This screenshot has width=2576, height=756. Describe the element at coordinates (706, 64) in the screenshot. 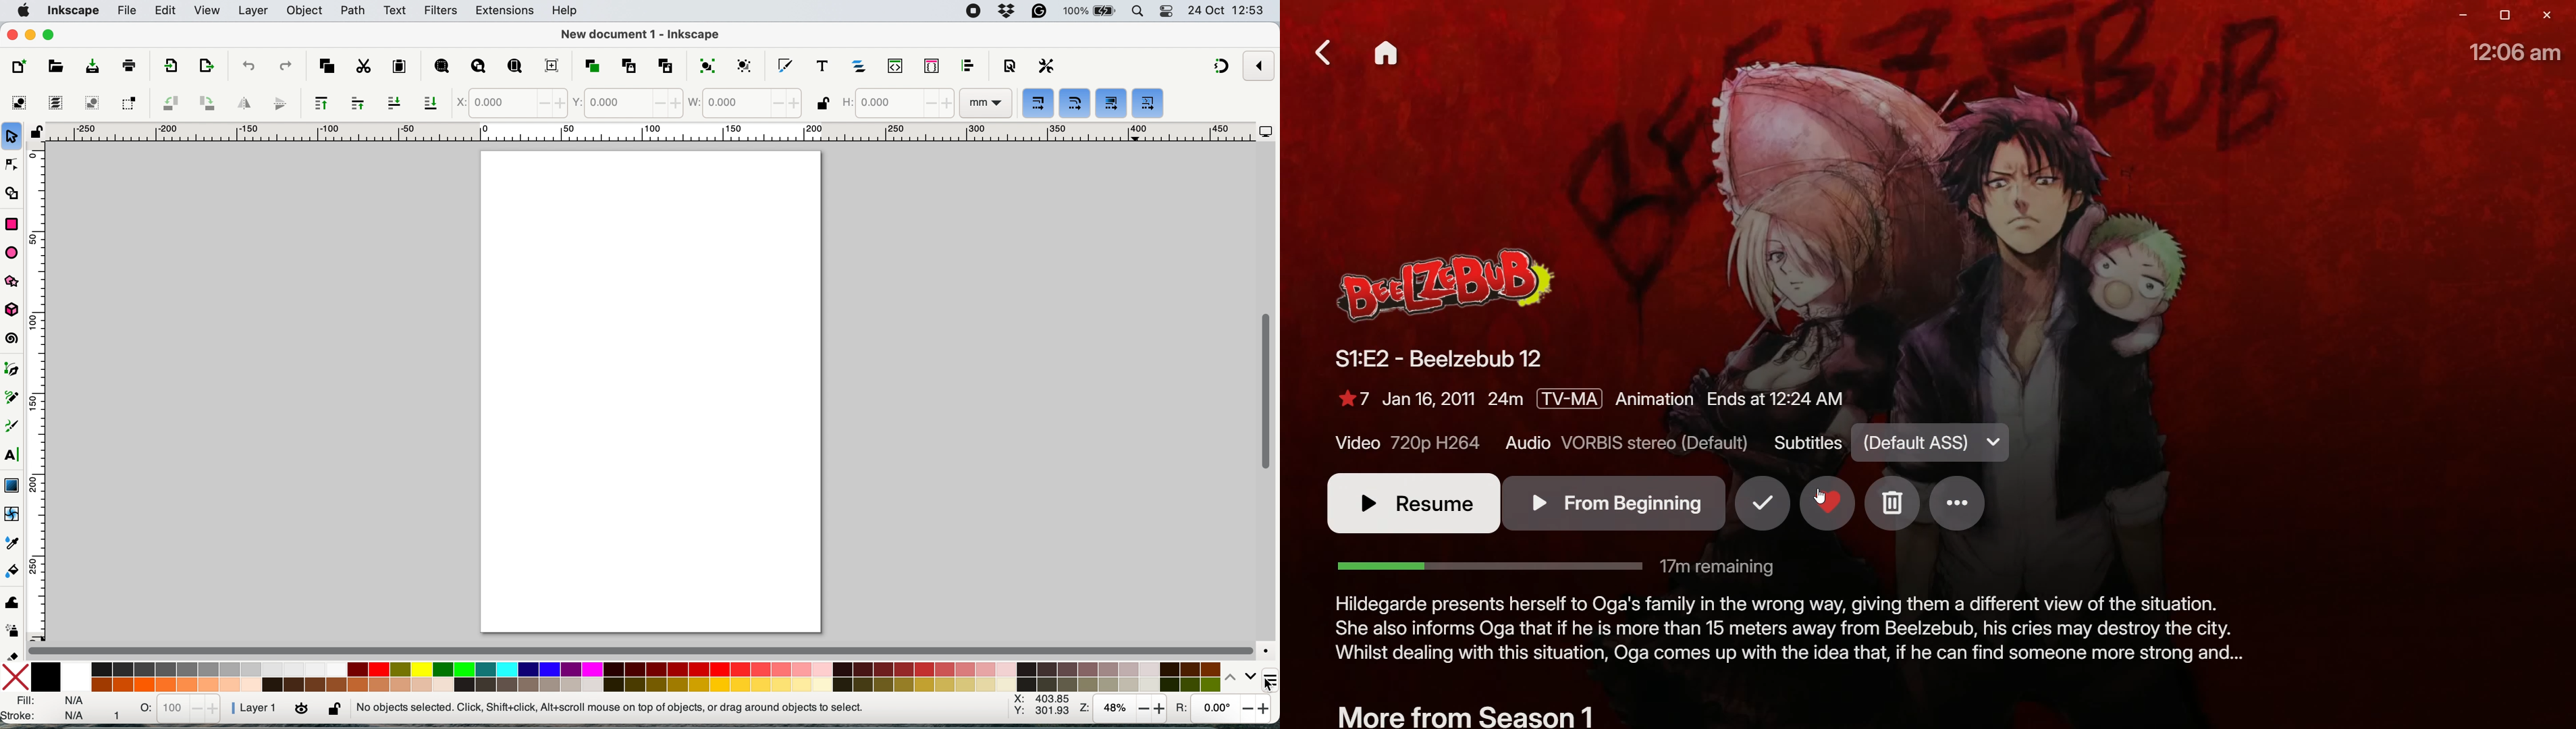

I see `group` at that location.